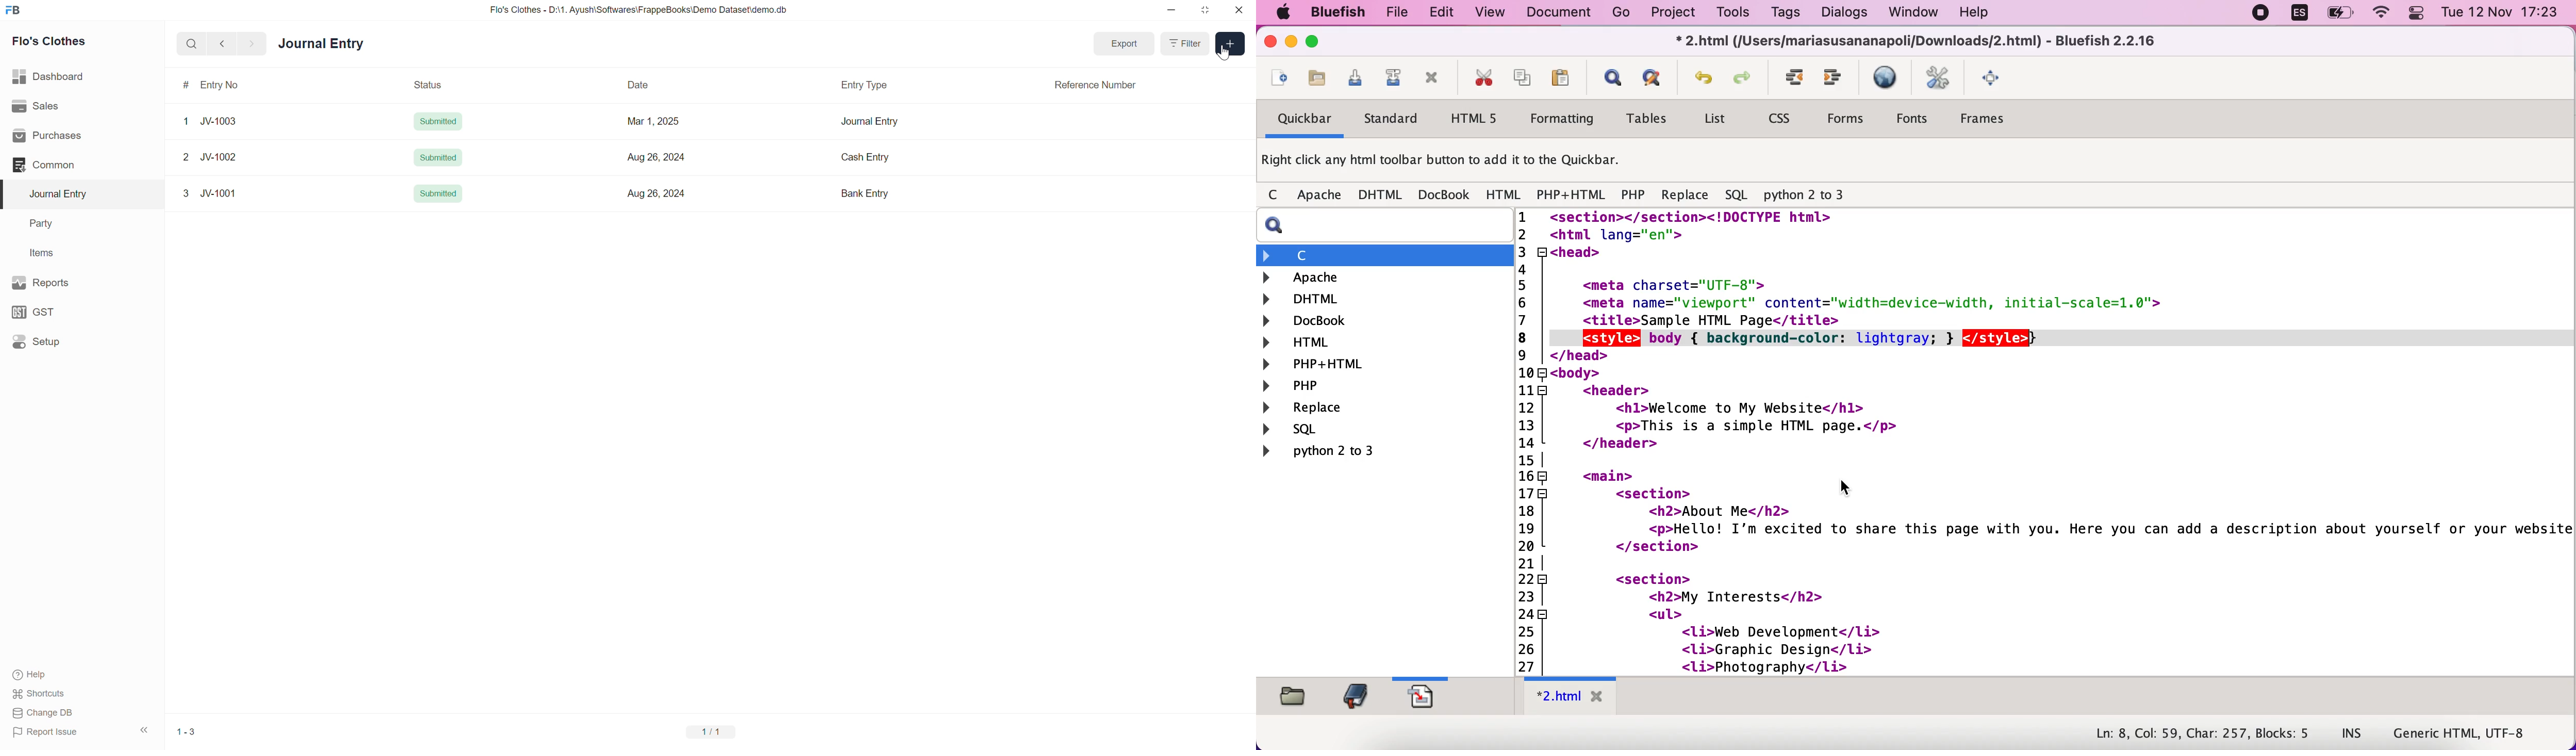 Image resolution: width=2576 pixels, height=756 pixels. I want to click on 1/1, so click(713, 733).